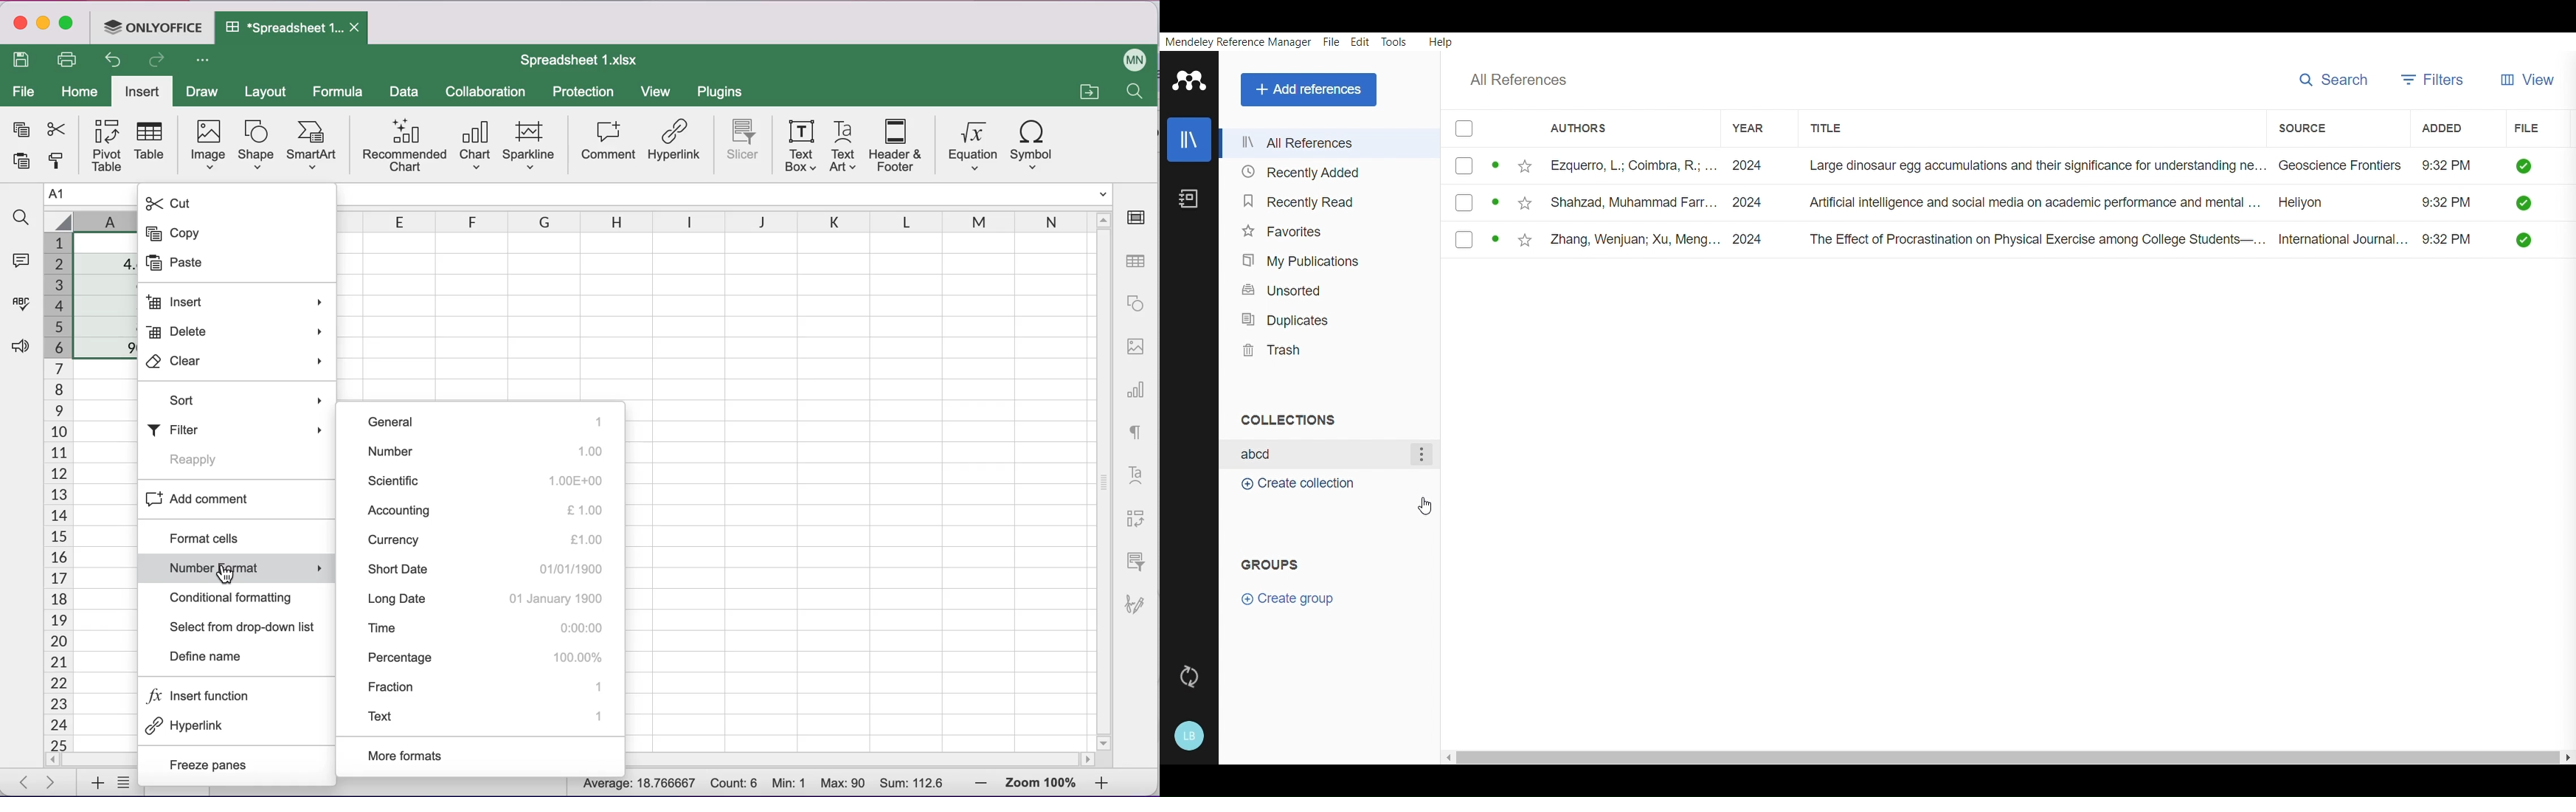 The image size is (2576, 812). Describe the element at coordinates (1298, 172) in the screenshot. I see `Recently Added` at that location.